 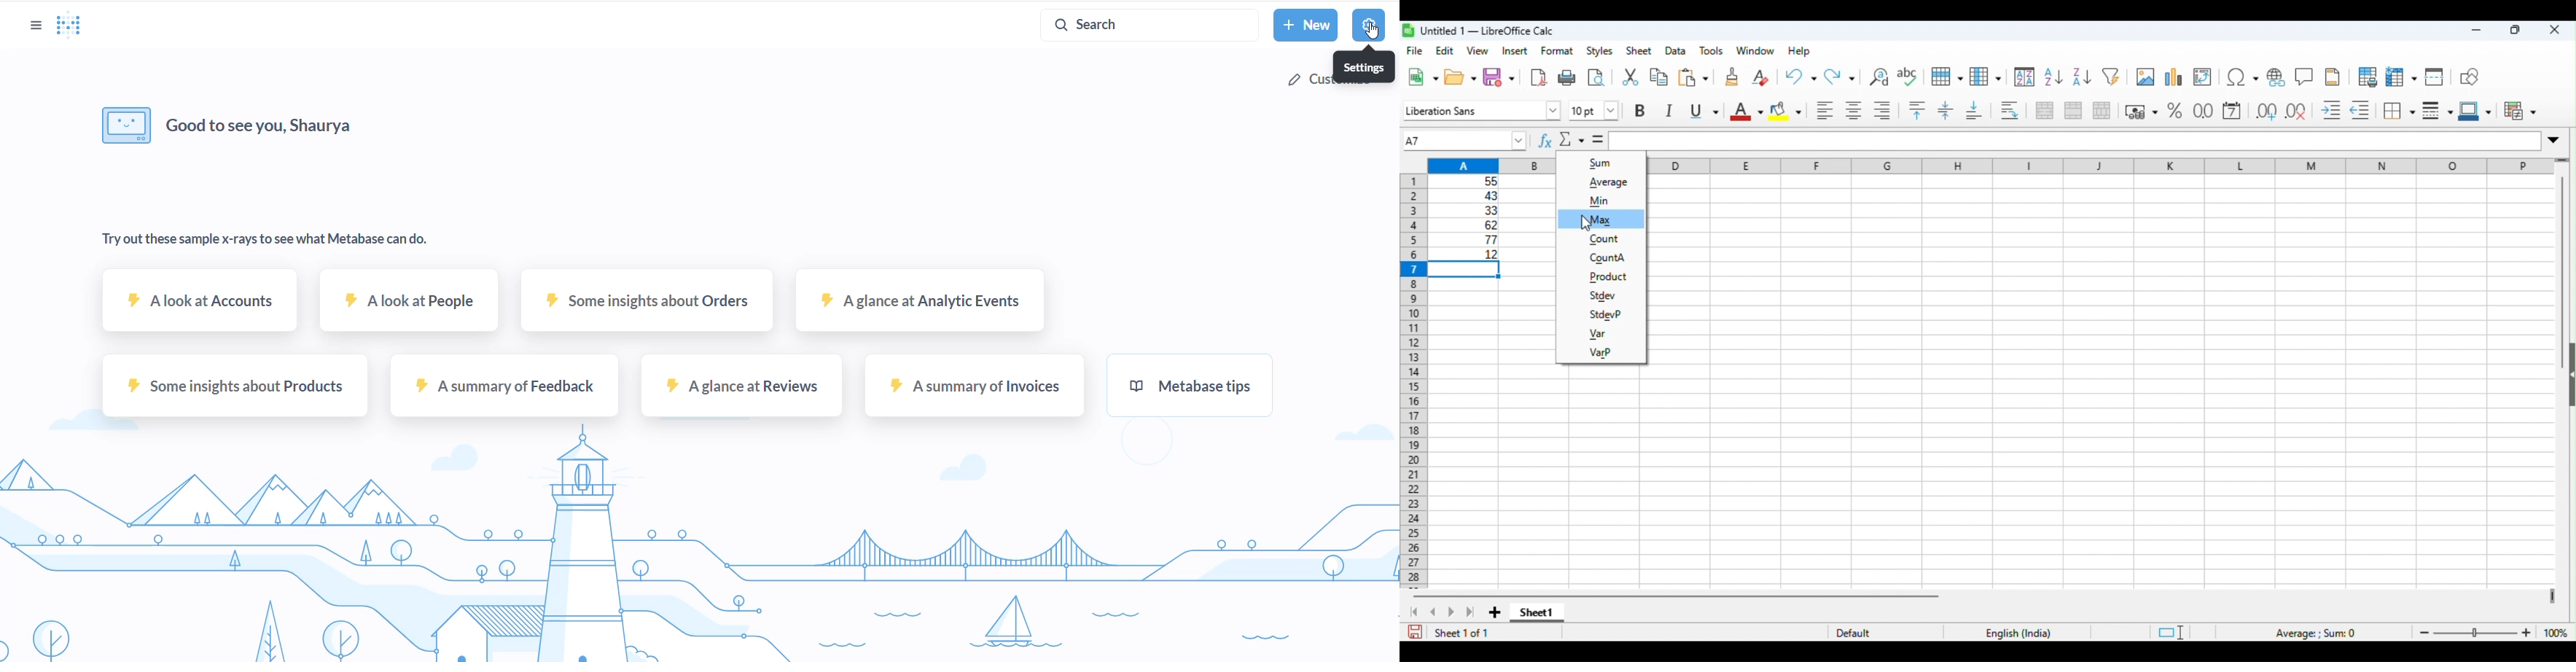 I want to click on split window, so click(x=2437, y=75).